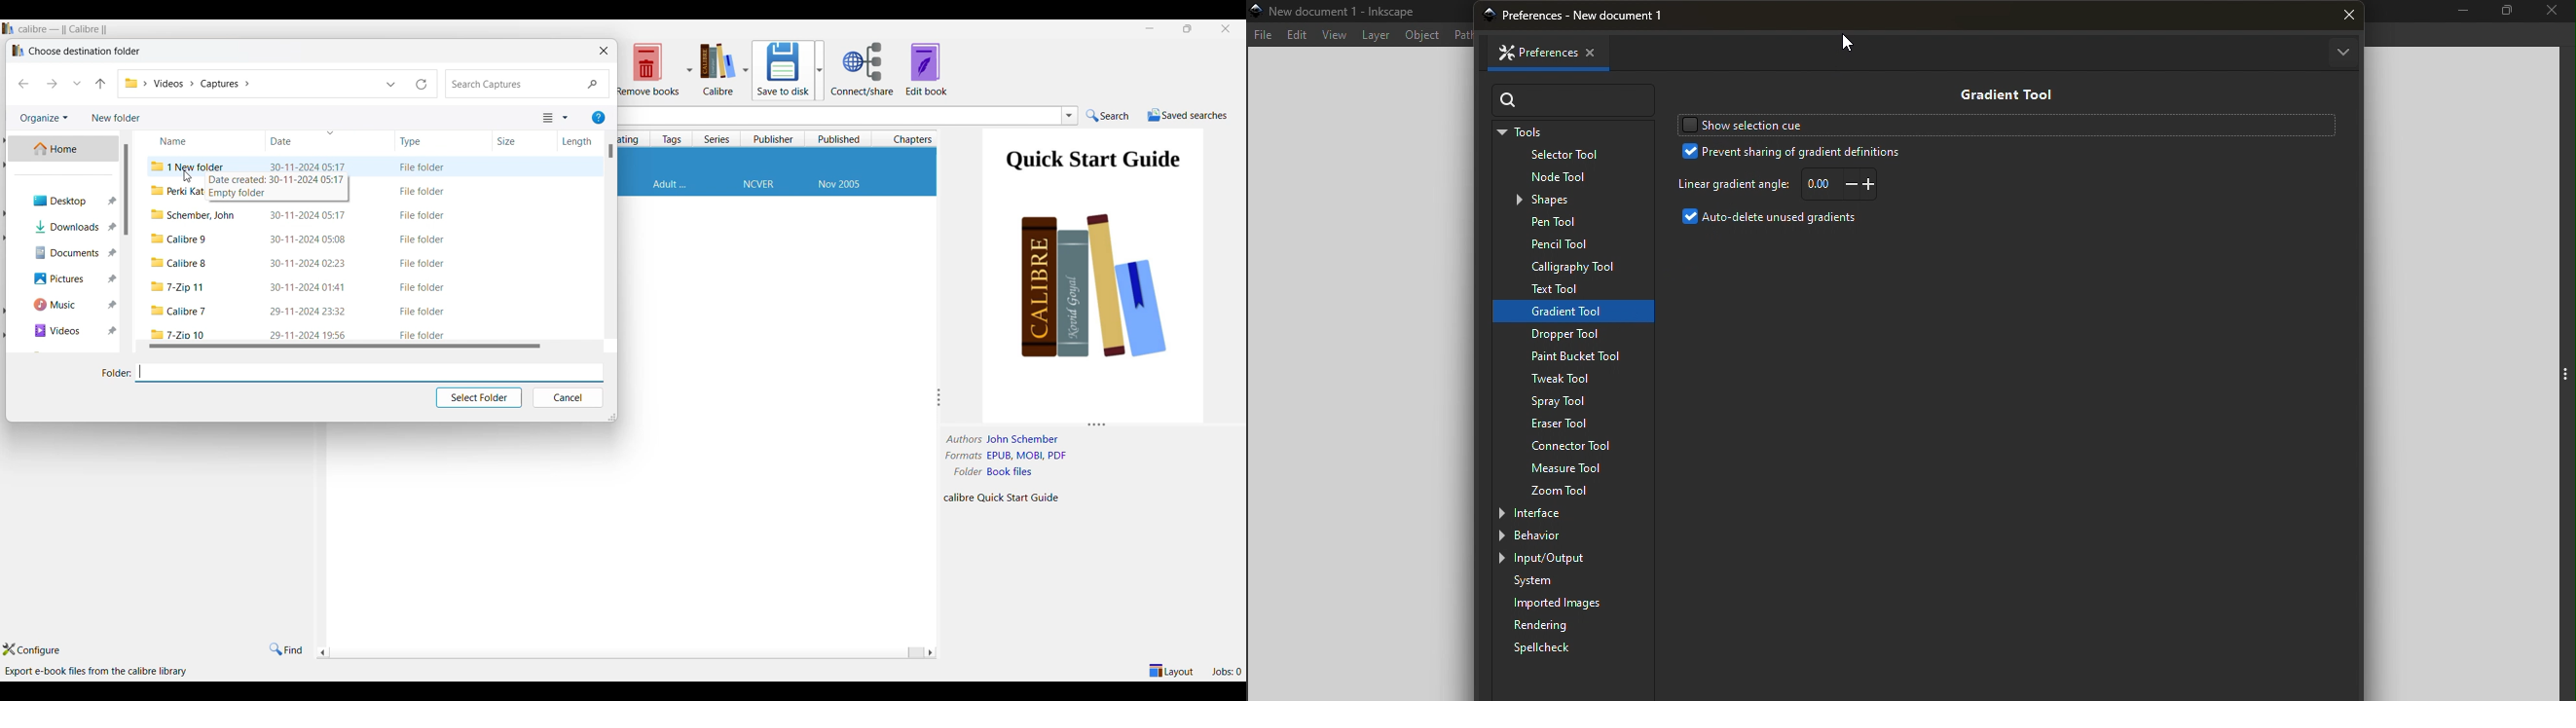  What do you see at coordinates (774, 138) in the screenshot?
I see `Publisher column` at bounding box center [774, 138].